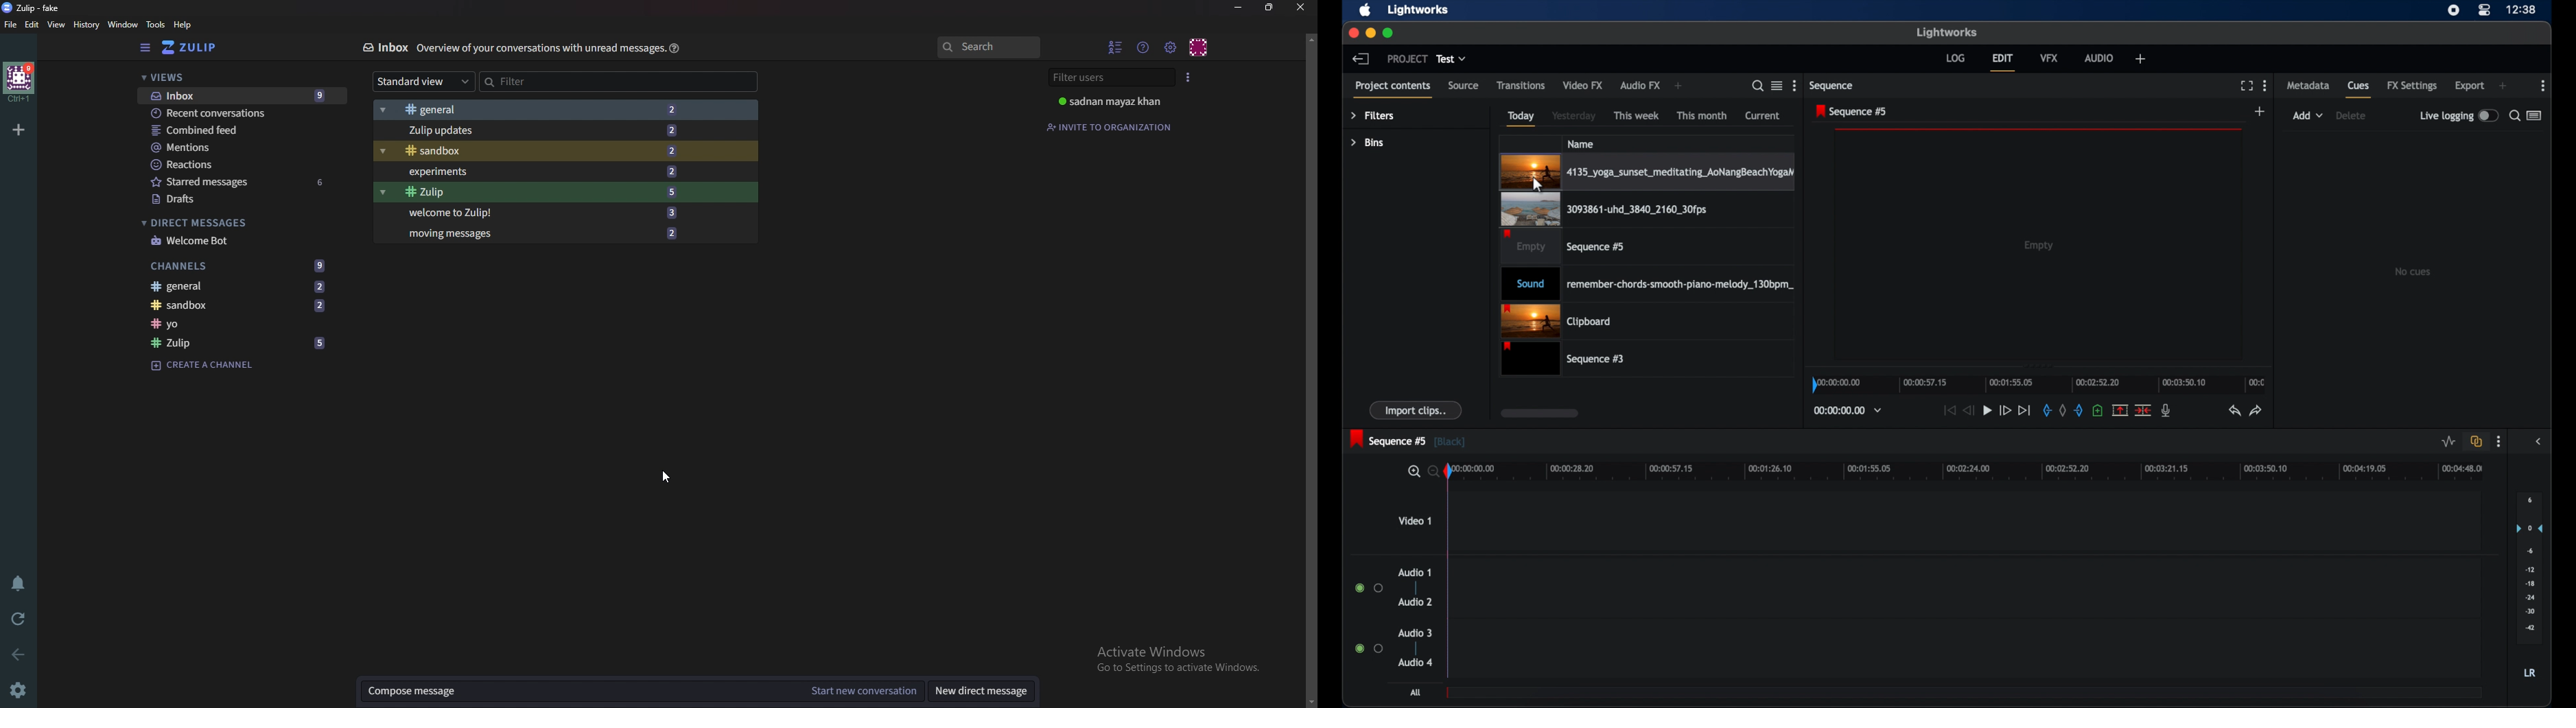  I want to click on source, so click(1463, 86).